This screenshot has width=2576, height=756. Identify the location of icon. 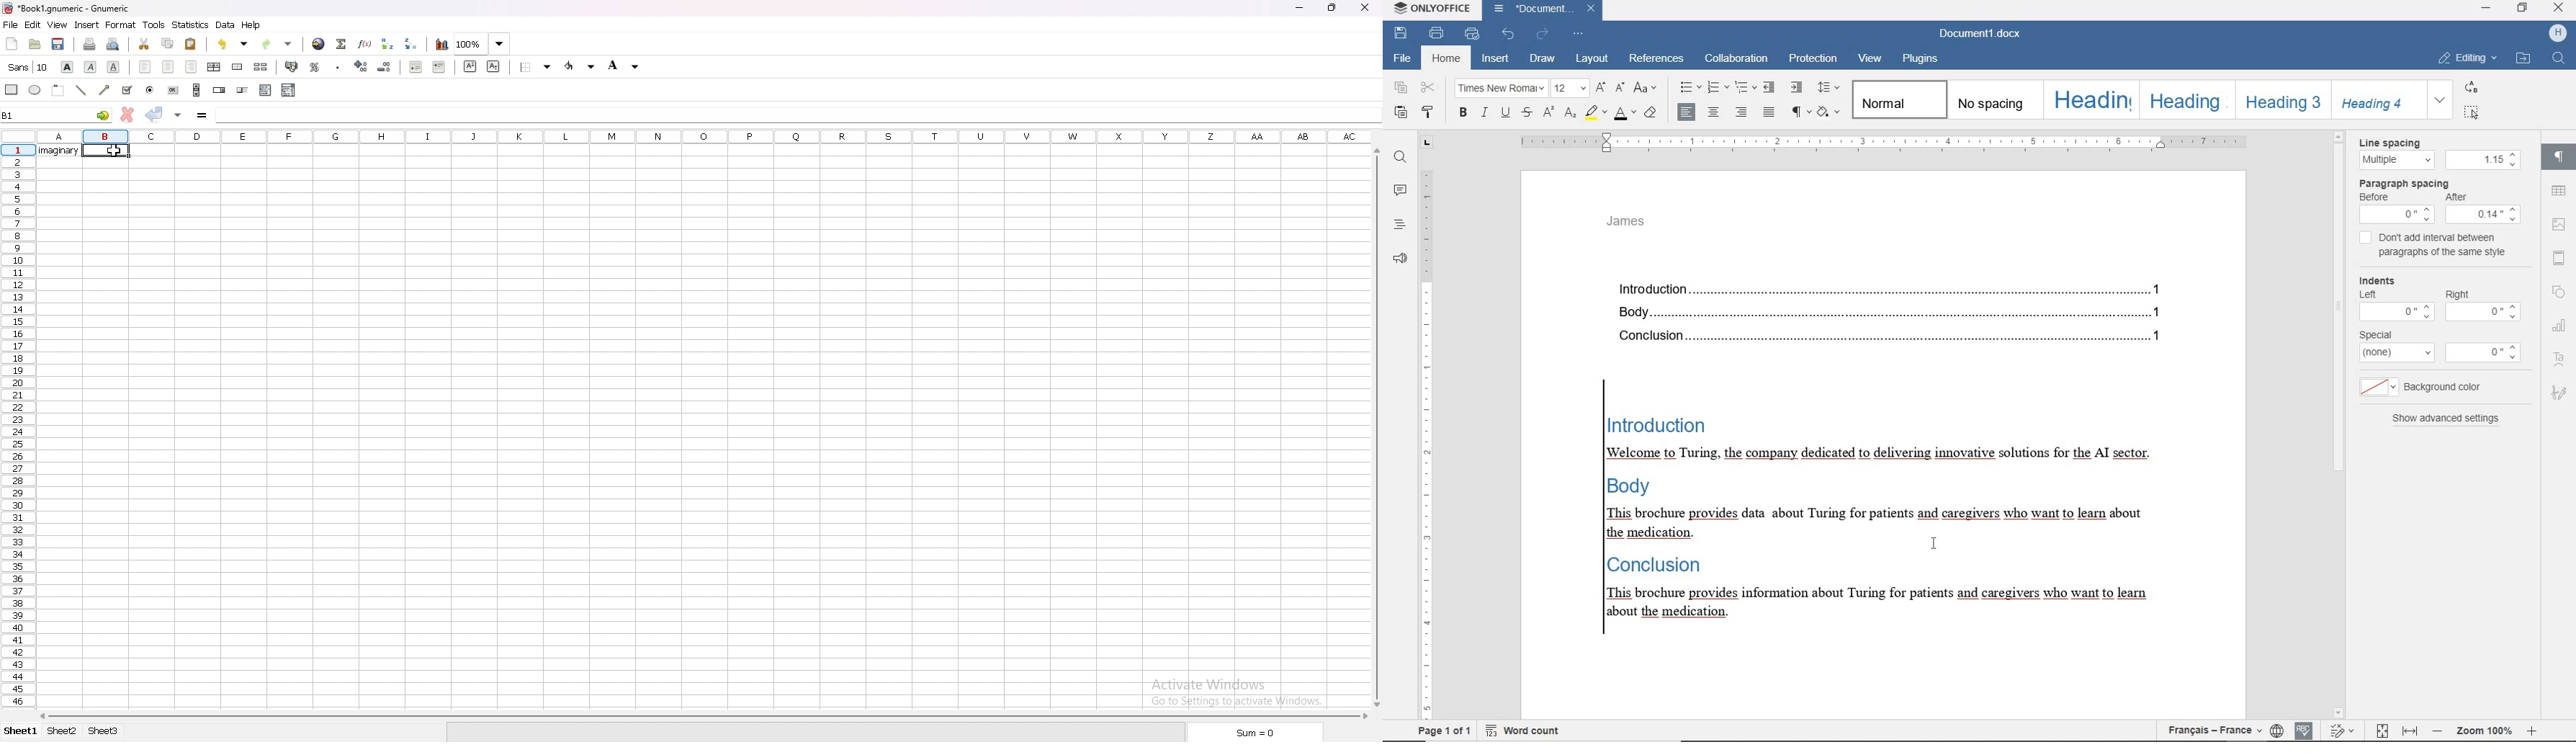
(2558, 32).